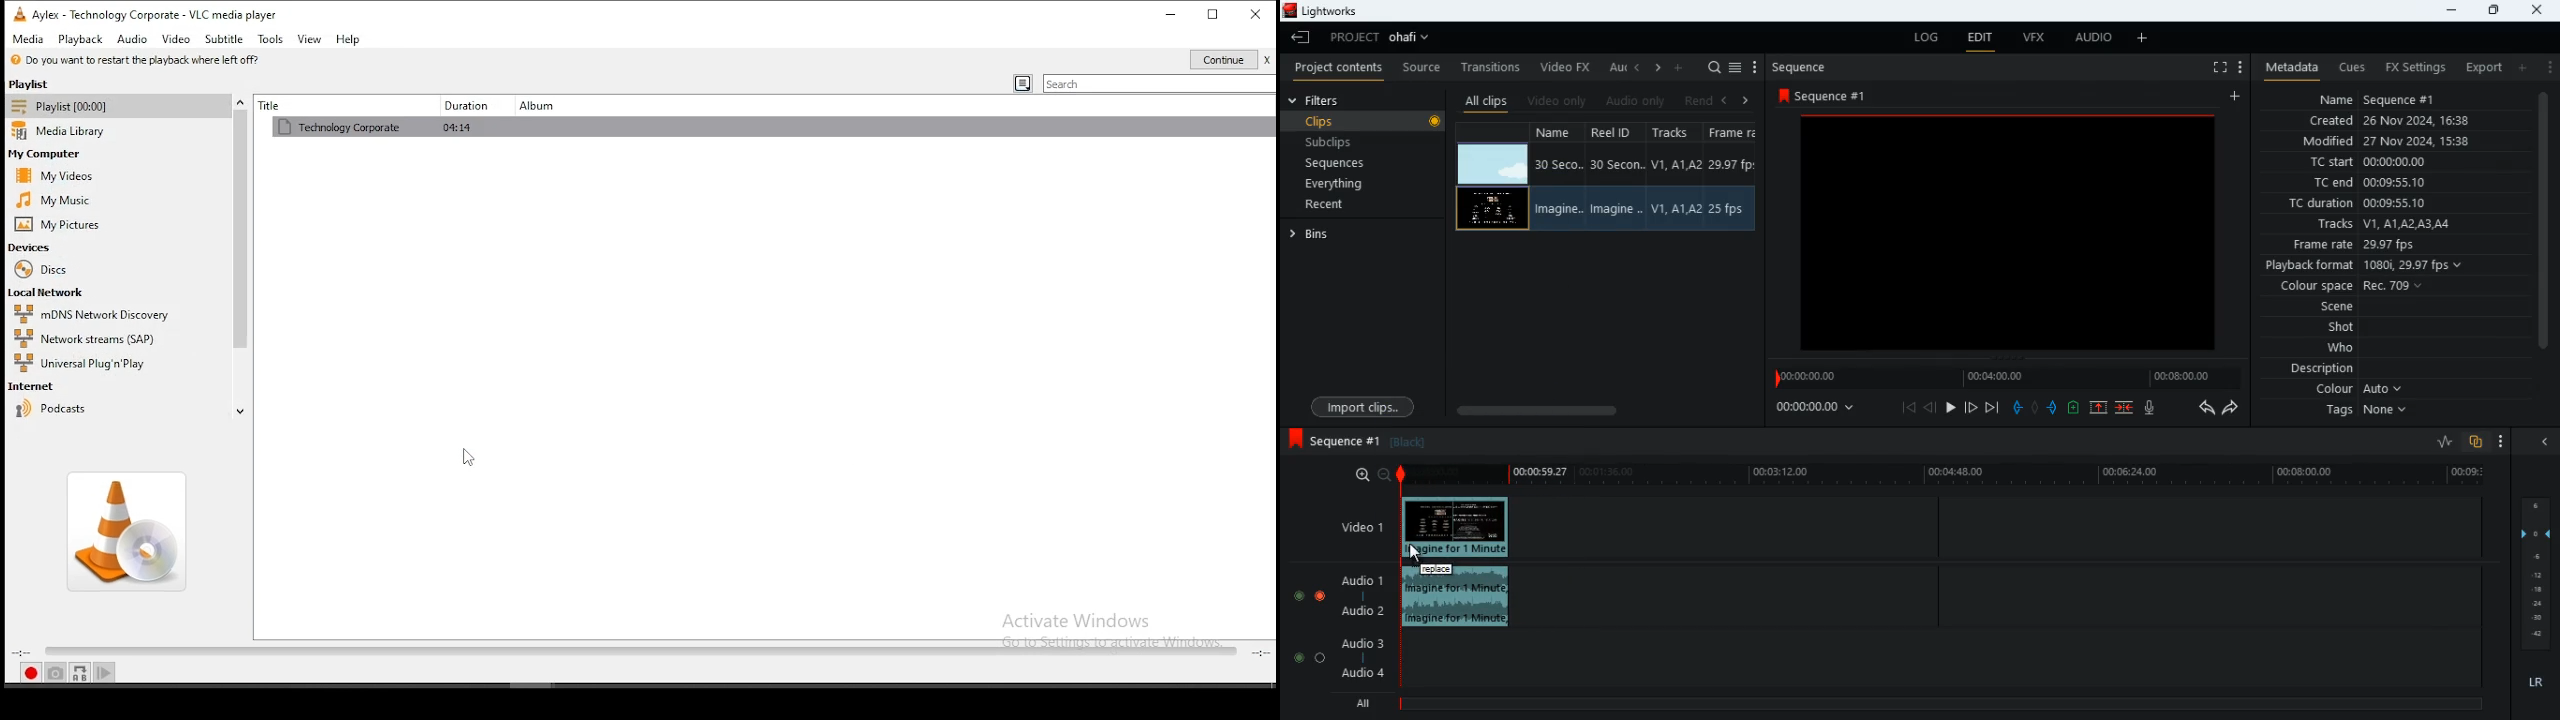  Describe the element at coordinates (42, 271) in the screenshot. I see `discs` at that location.